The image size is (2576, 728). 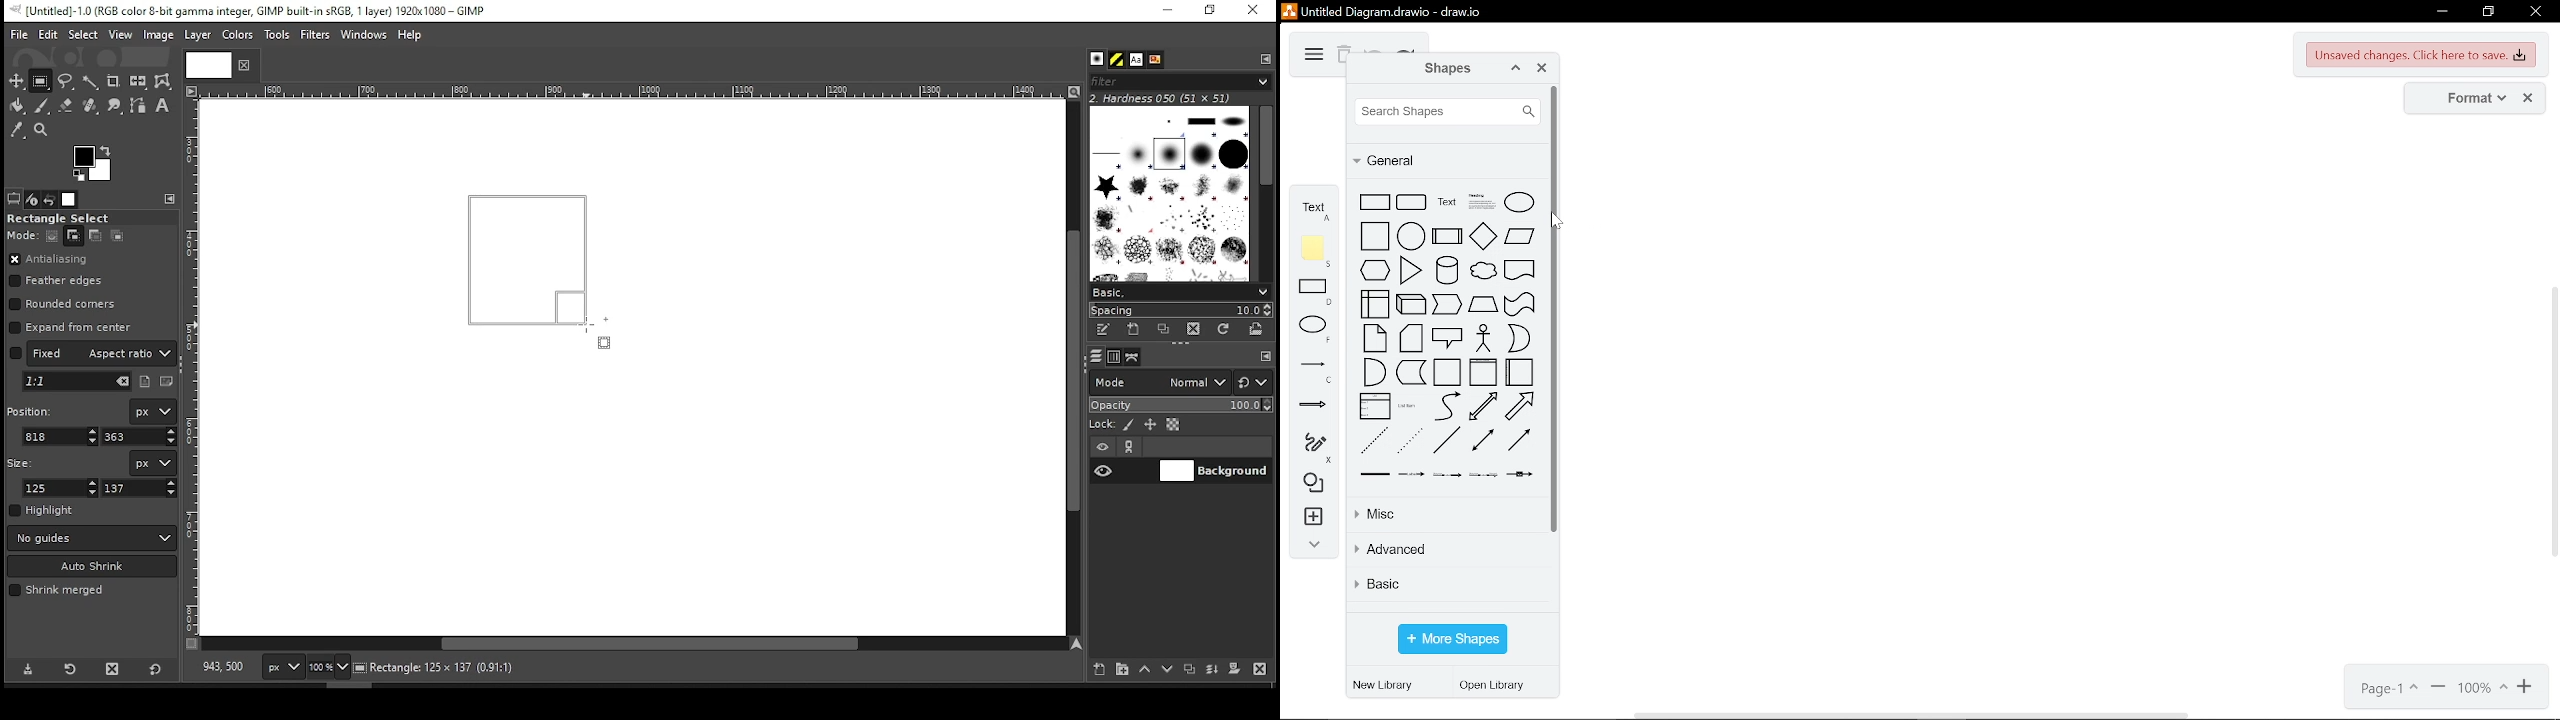 I want to click on page, so click(x=2387, y=689).